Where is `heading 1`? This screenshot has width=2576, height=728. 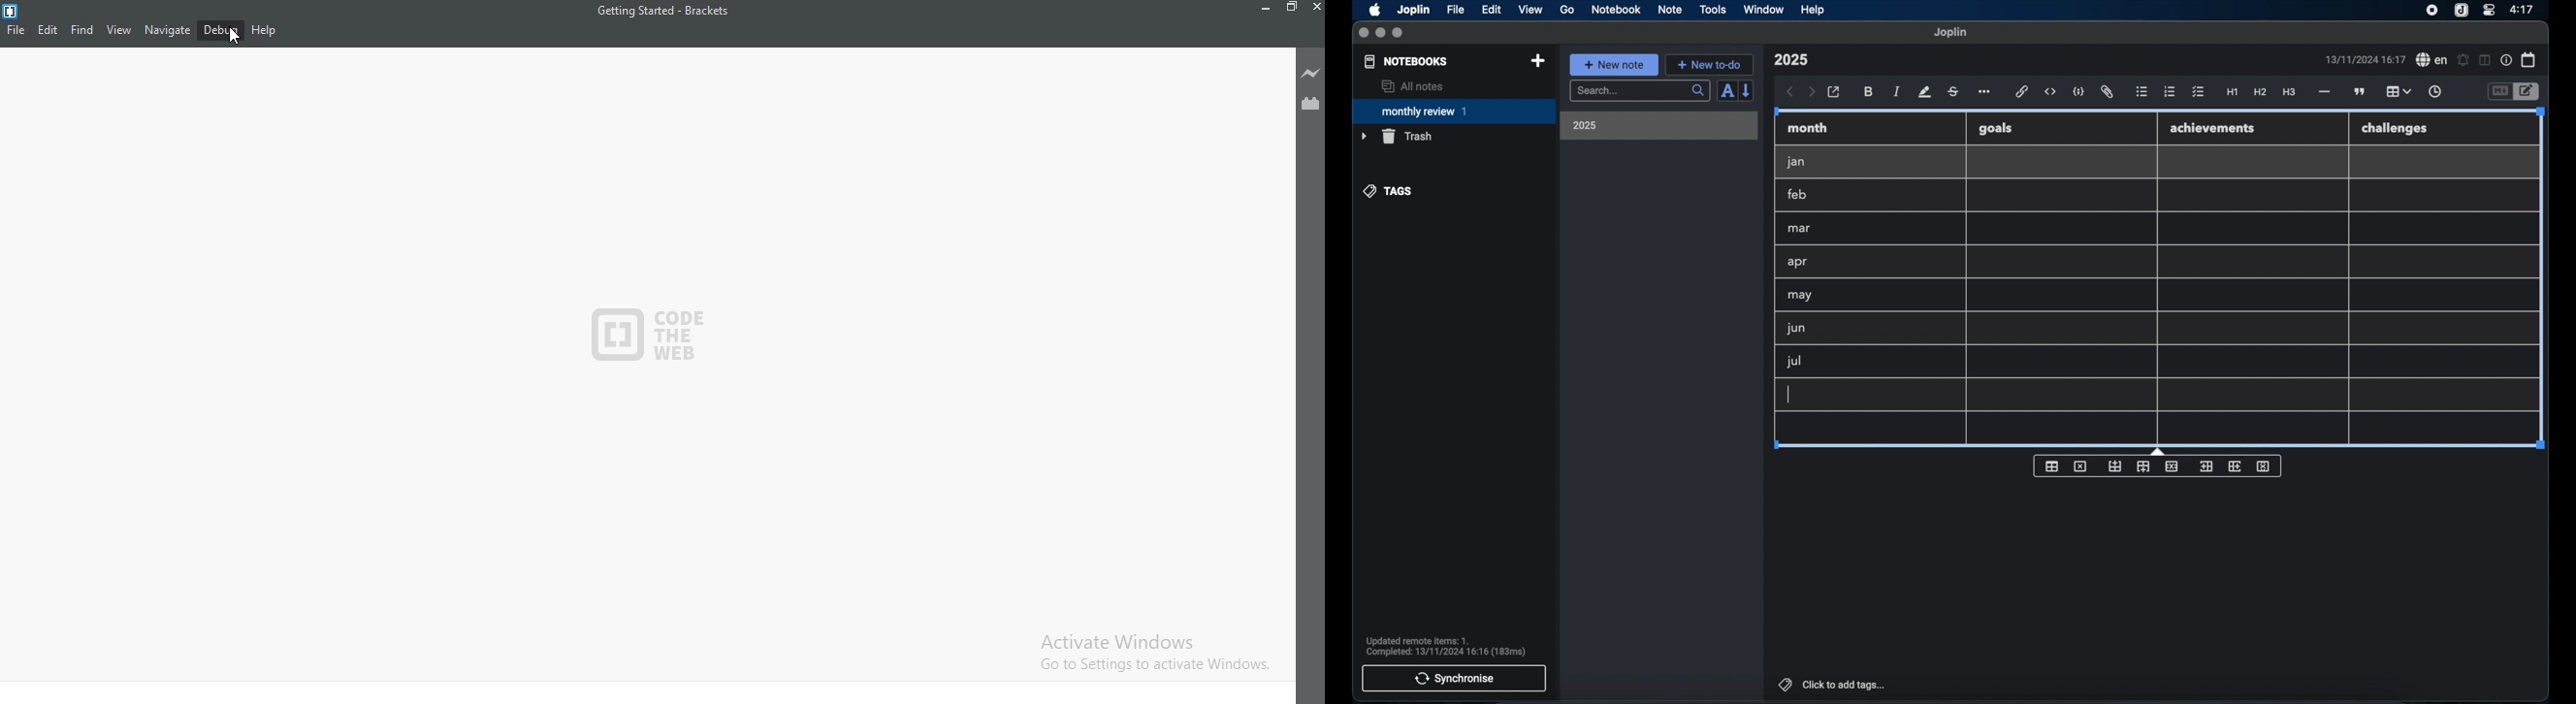
heading 1 is located at coordinates (2233, 93).